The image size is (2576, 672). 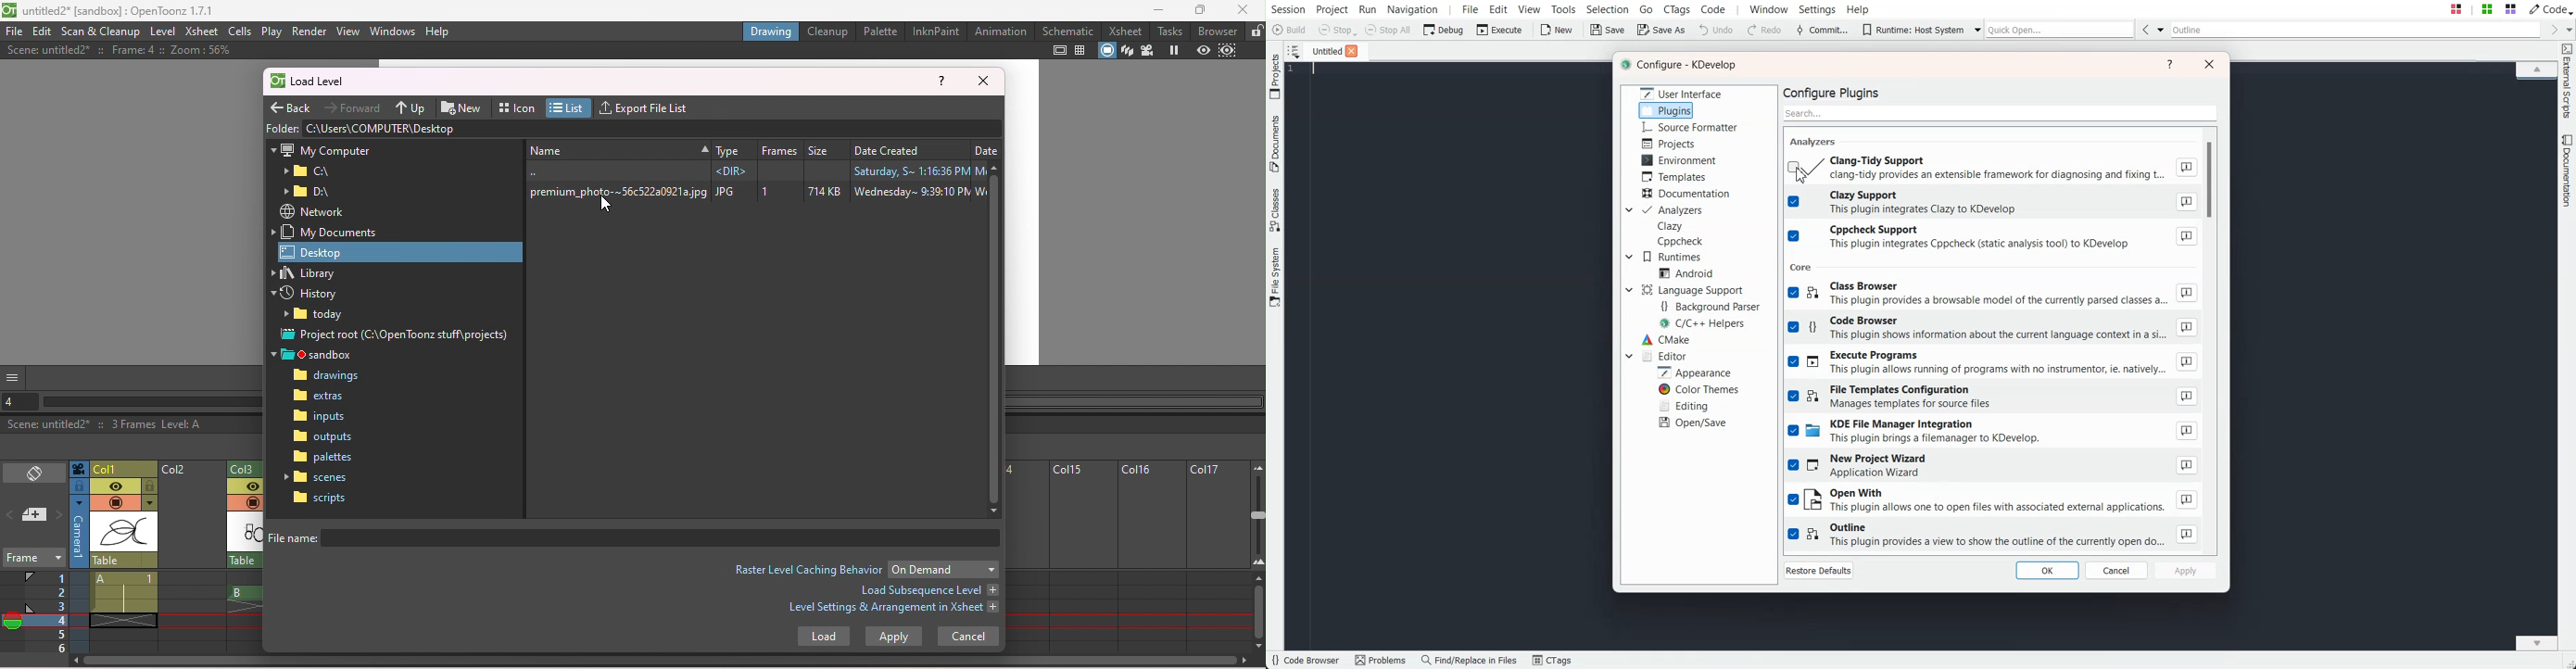 What do you see at coordinates (1275, 143) in the screenshot?
I see `Documents` at bounding box center [1275, 143].